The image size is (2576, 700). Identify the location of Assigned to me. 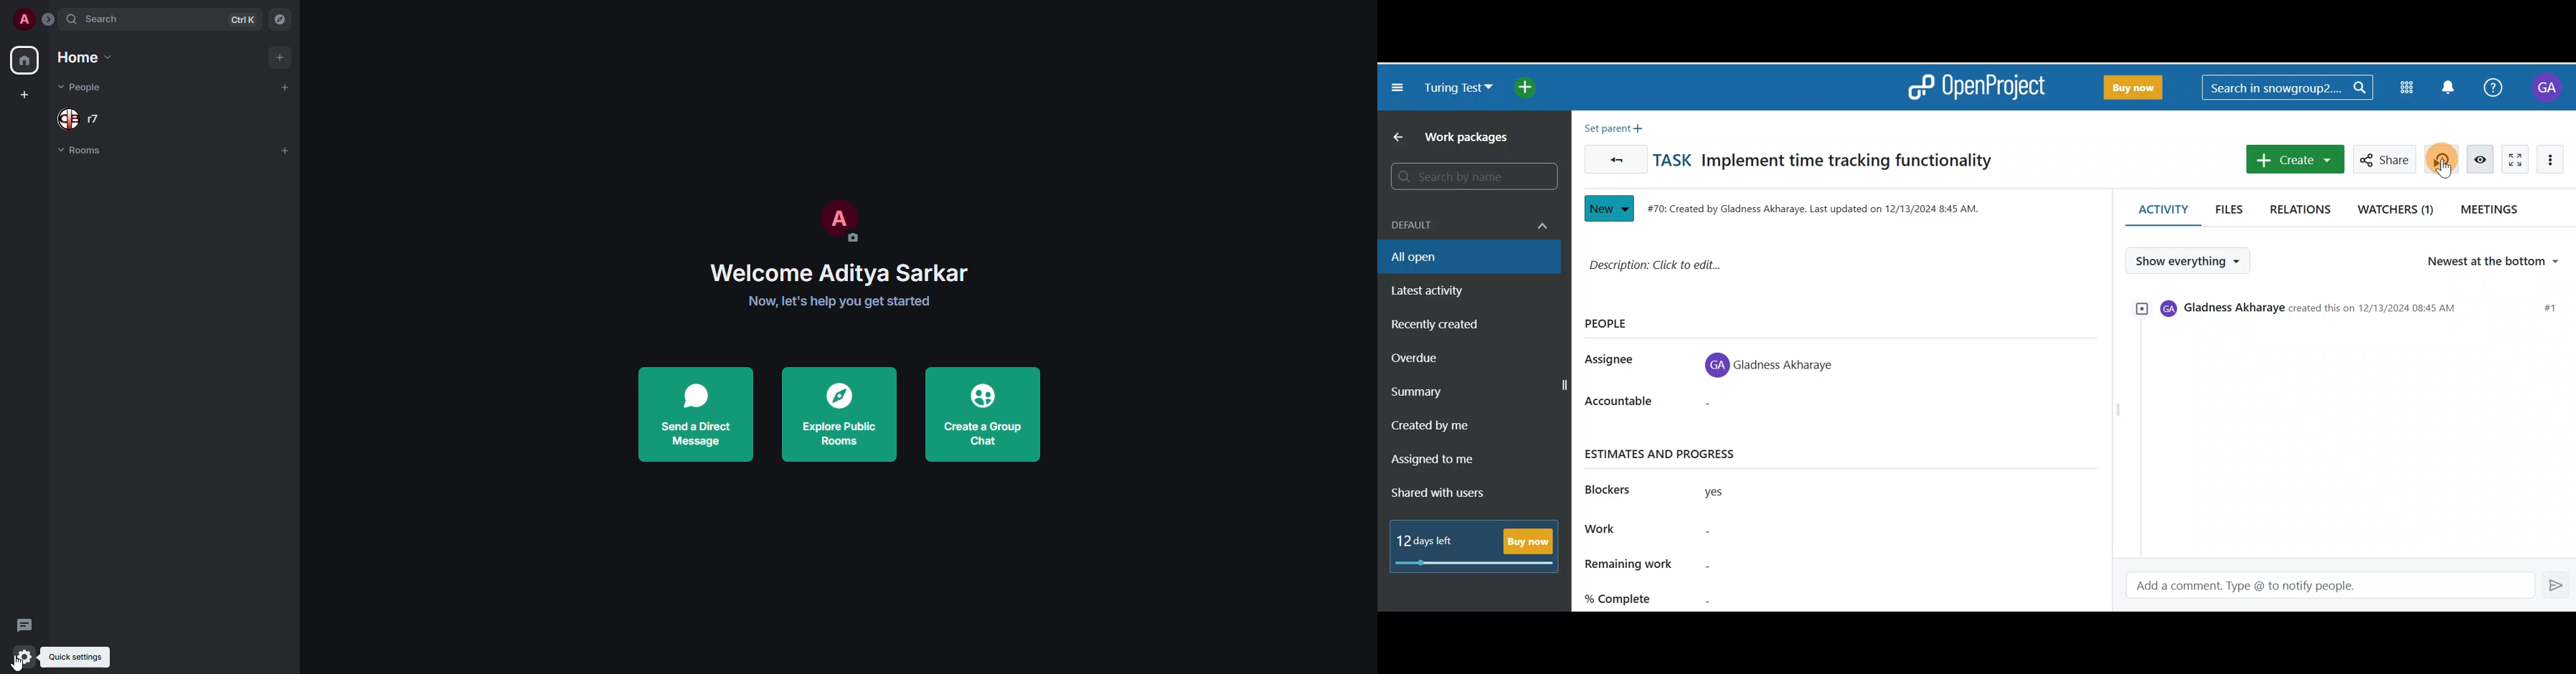
(1450, 461).